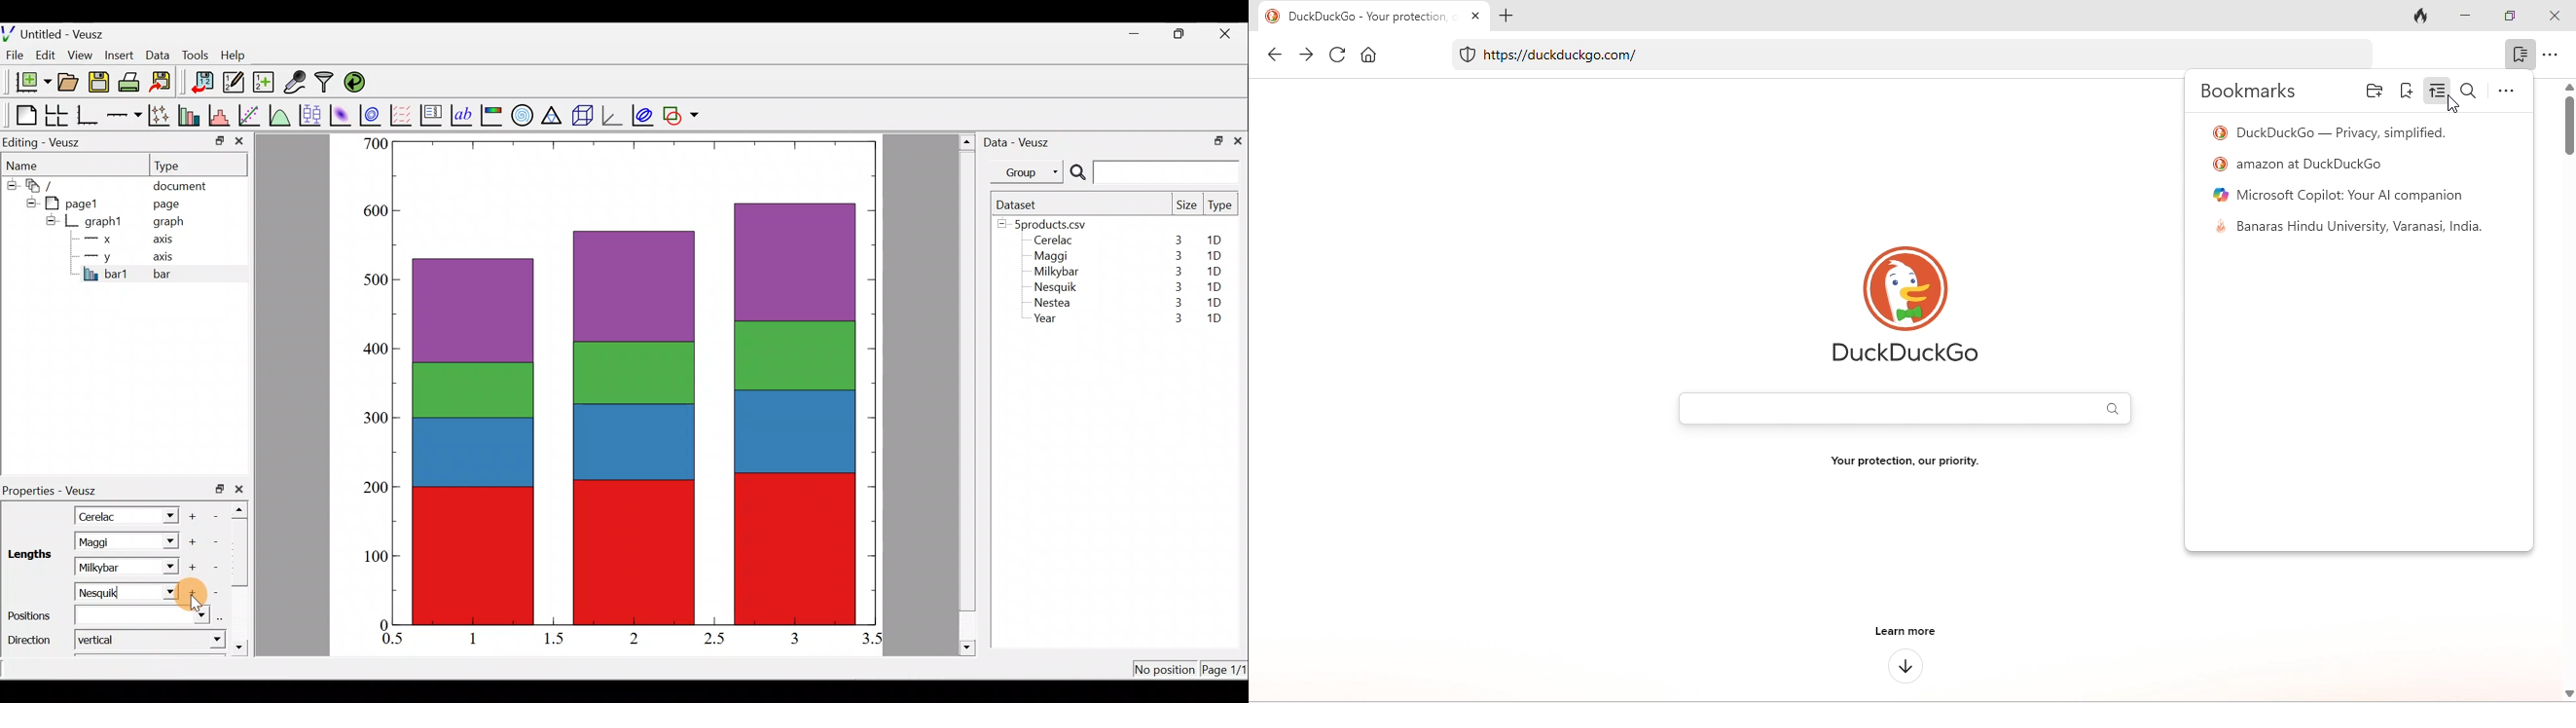 The width and height of the screenshot is (2576, 728). I want to click on Maggi, so click(1053, 258).